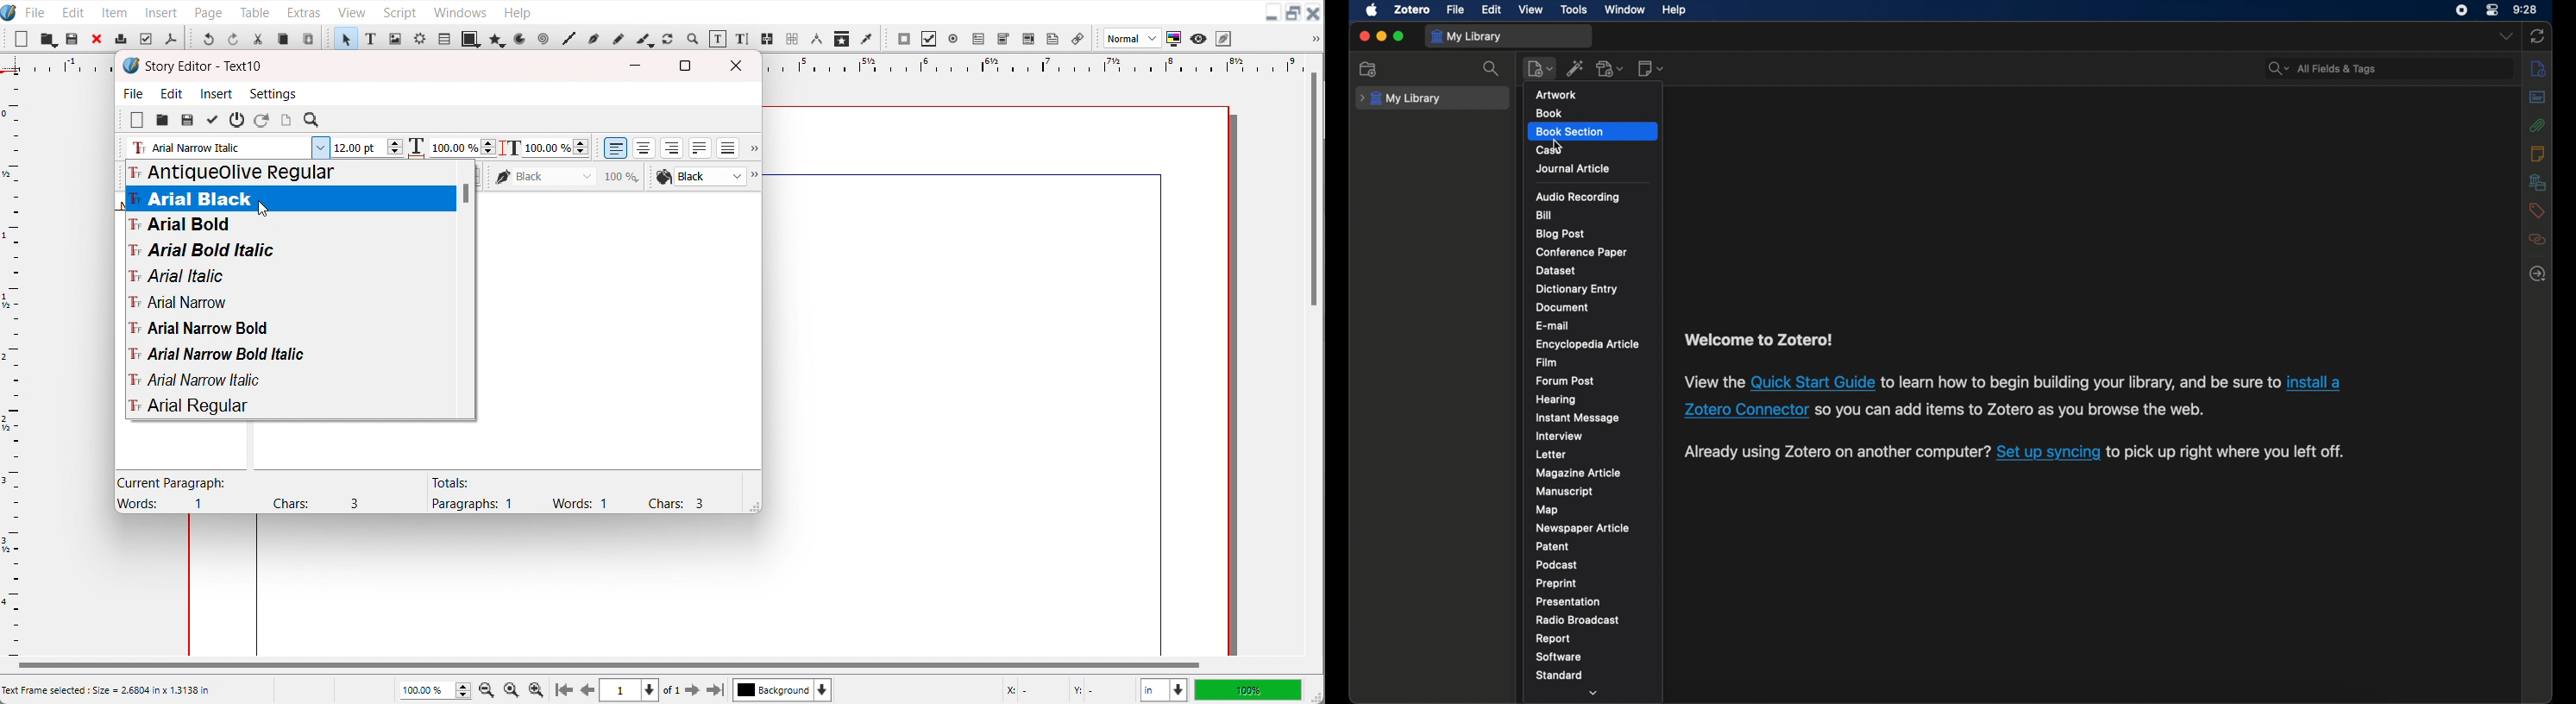  Describe the element at coordinates (1364, 37) in the screenshot. I see `close` at that location.